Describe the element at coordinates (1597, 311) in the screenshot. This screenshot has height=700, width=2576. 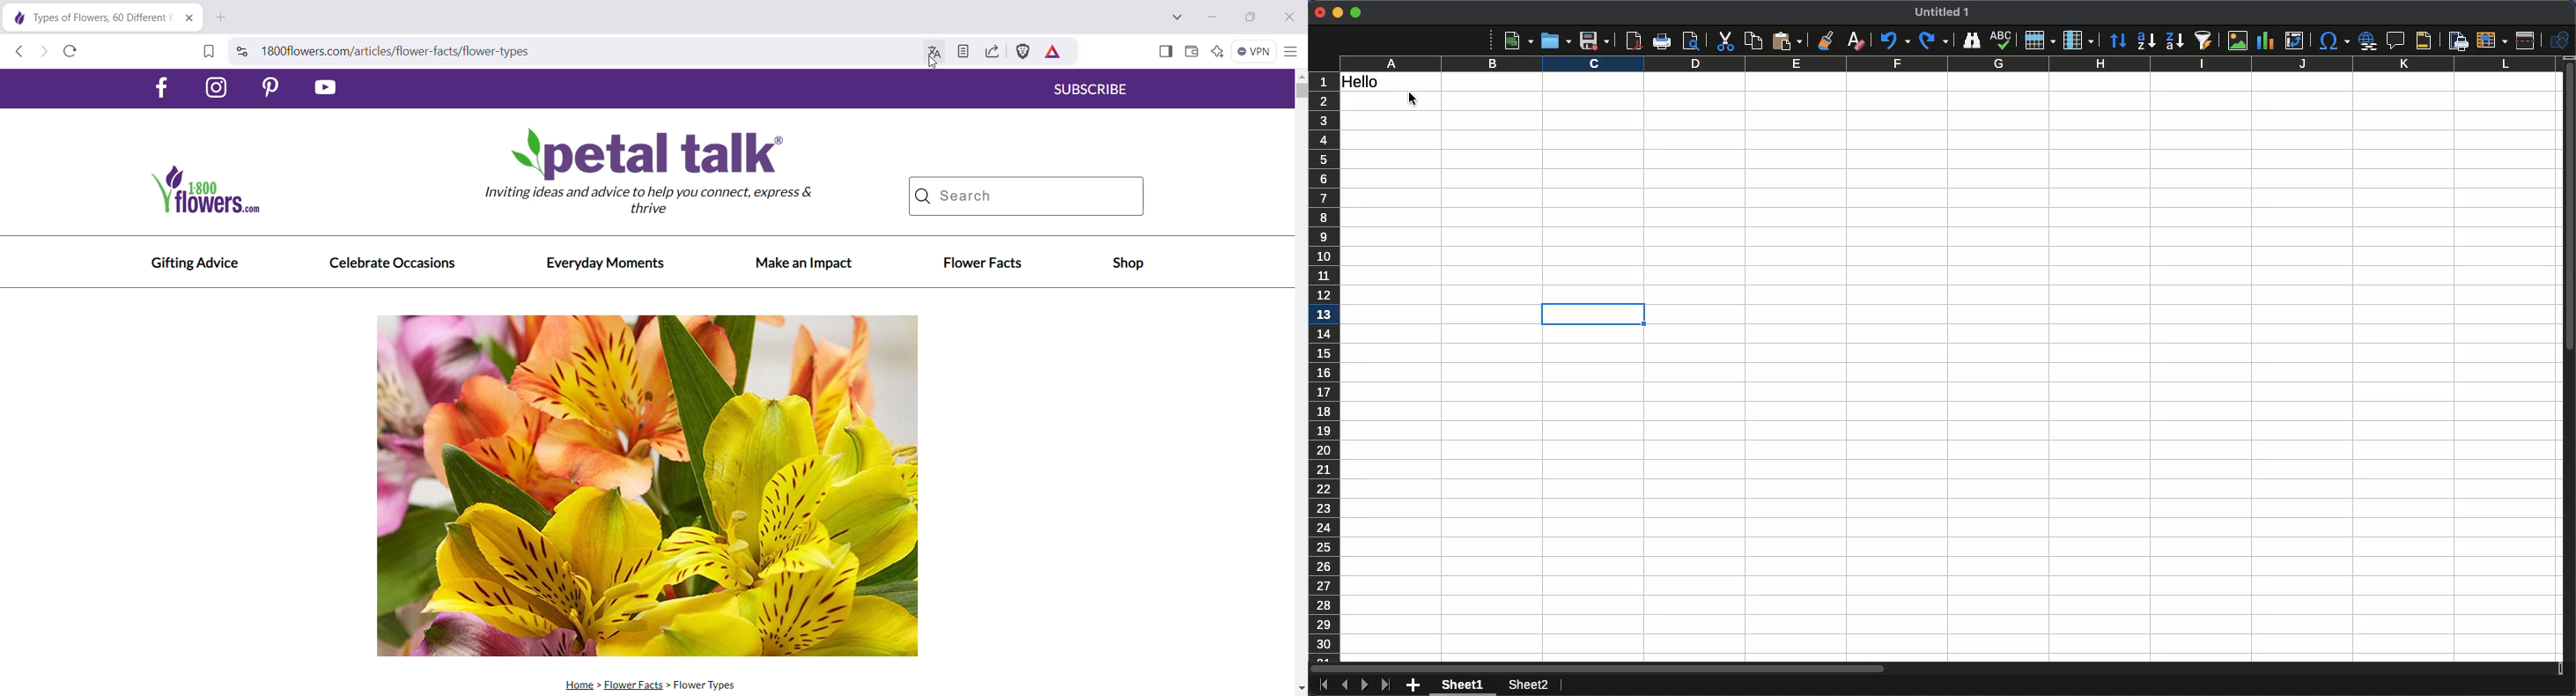
I see `Selected call` at that location.